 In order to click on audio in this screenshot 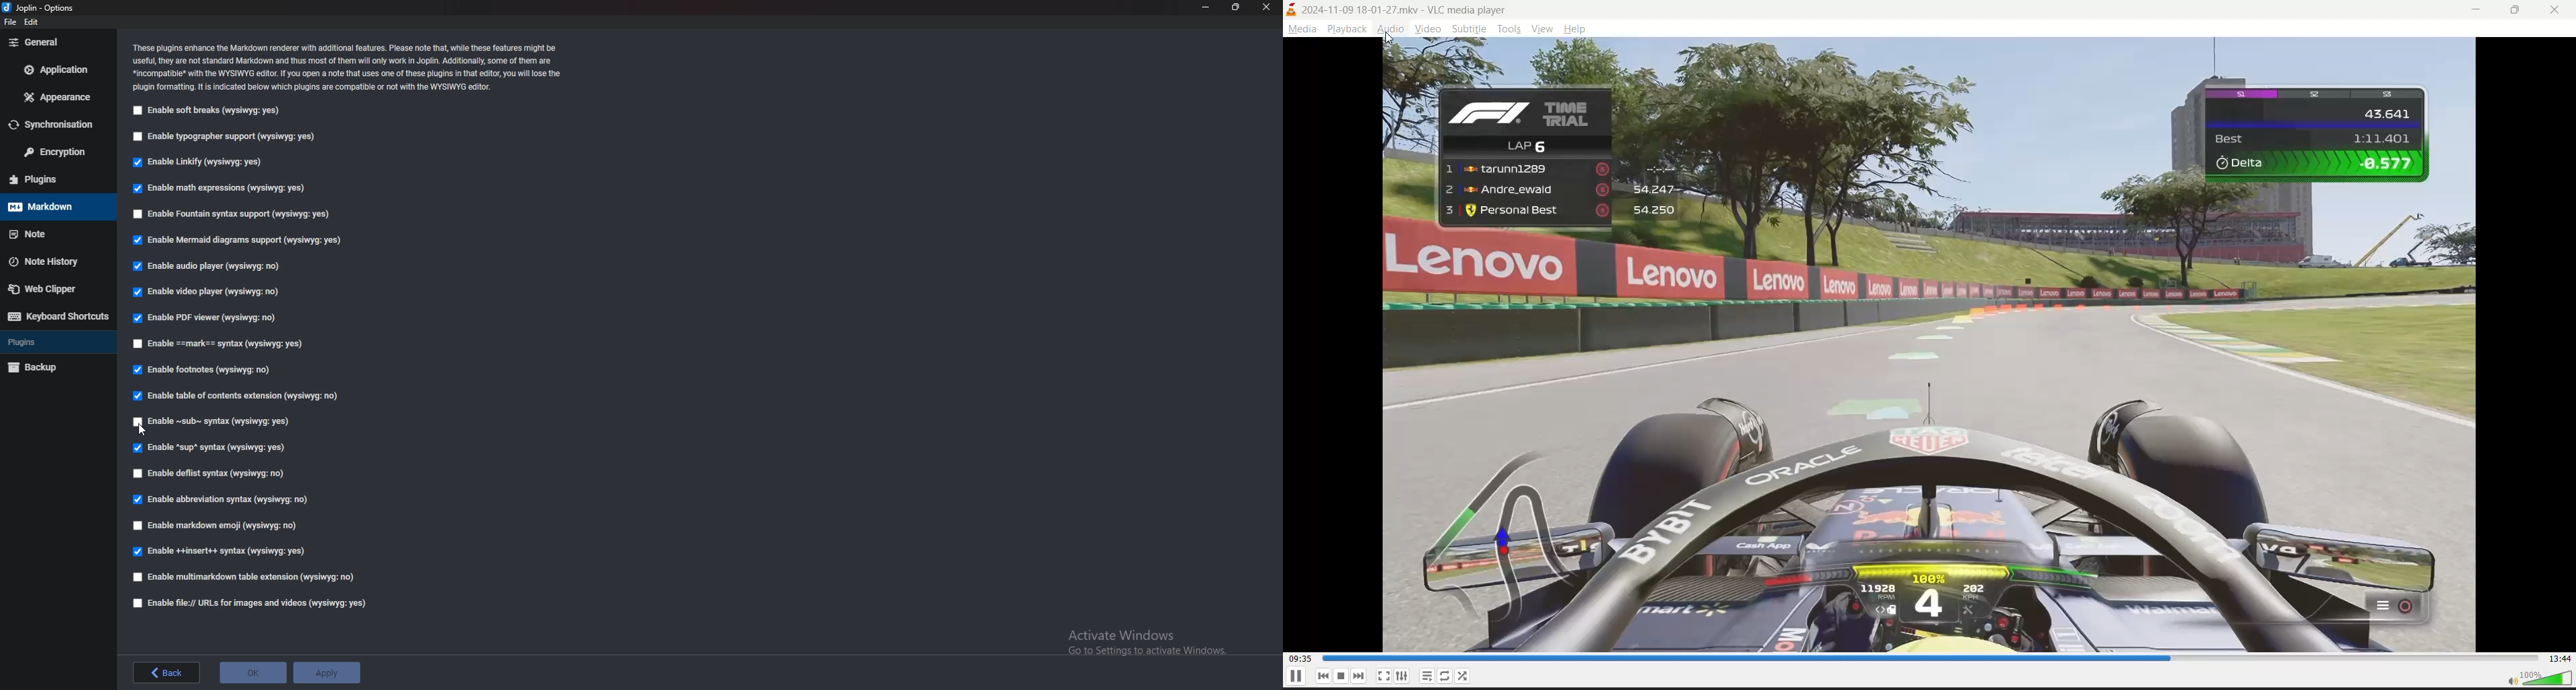, I will do `click(1391, 31)`.